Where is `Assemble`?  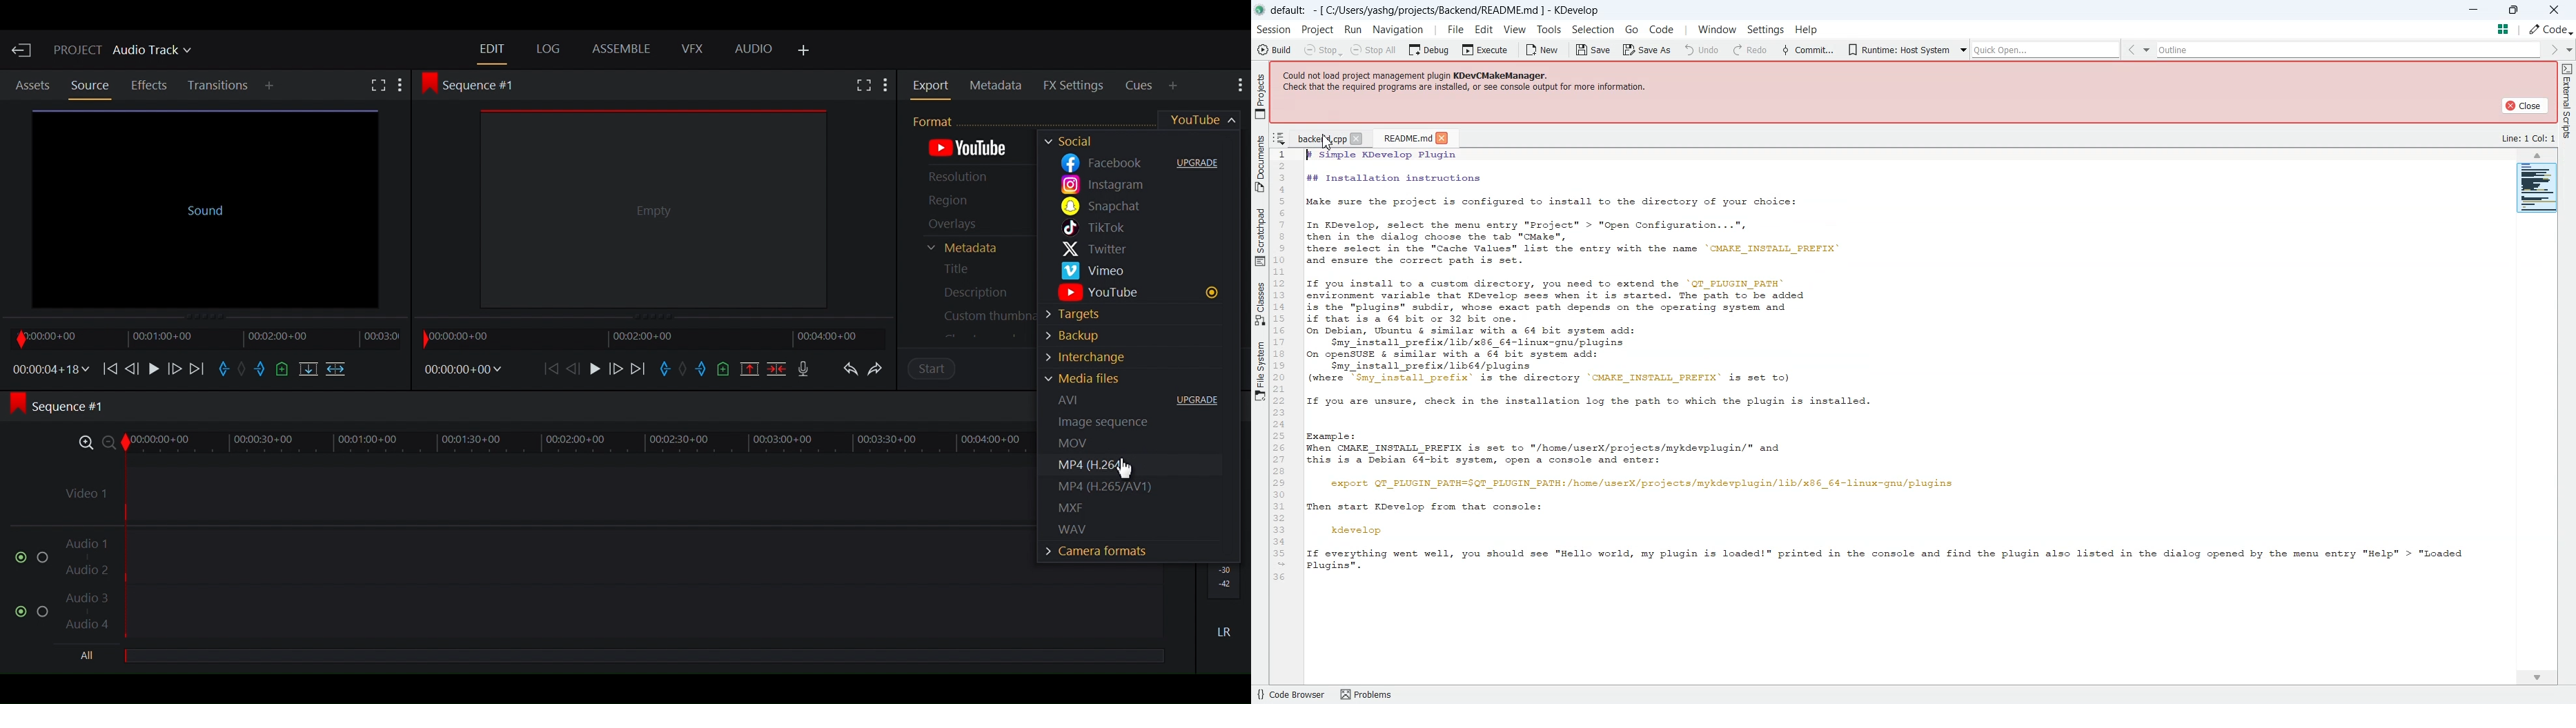 Assemble is located at coordinates (624, 50).